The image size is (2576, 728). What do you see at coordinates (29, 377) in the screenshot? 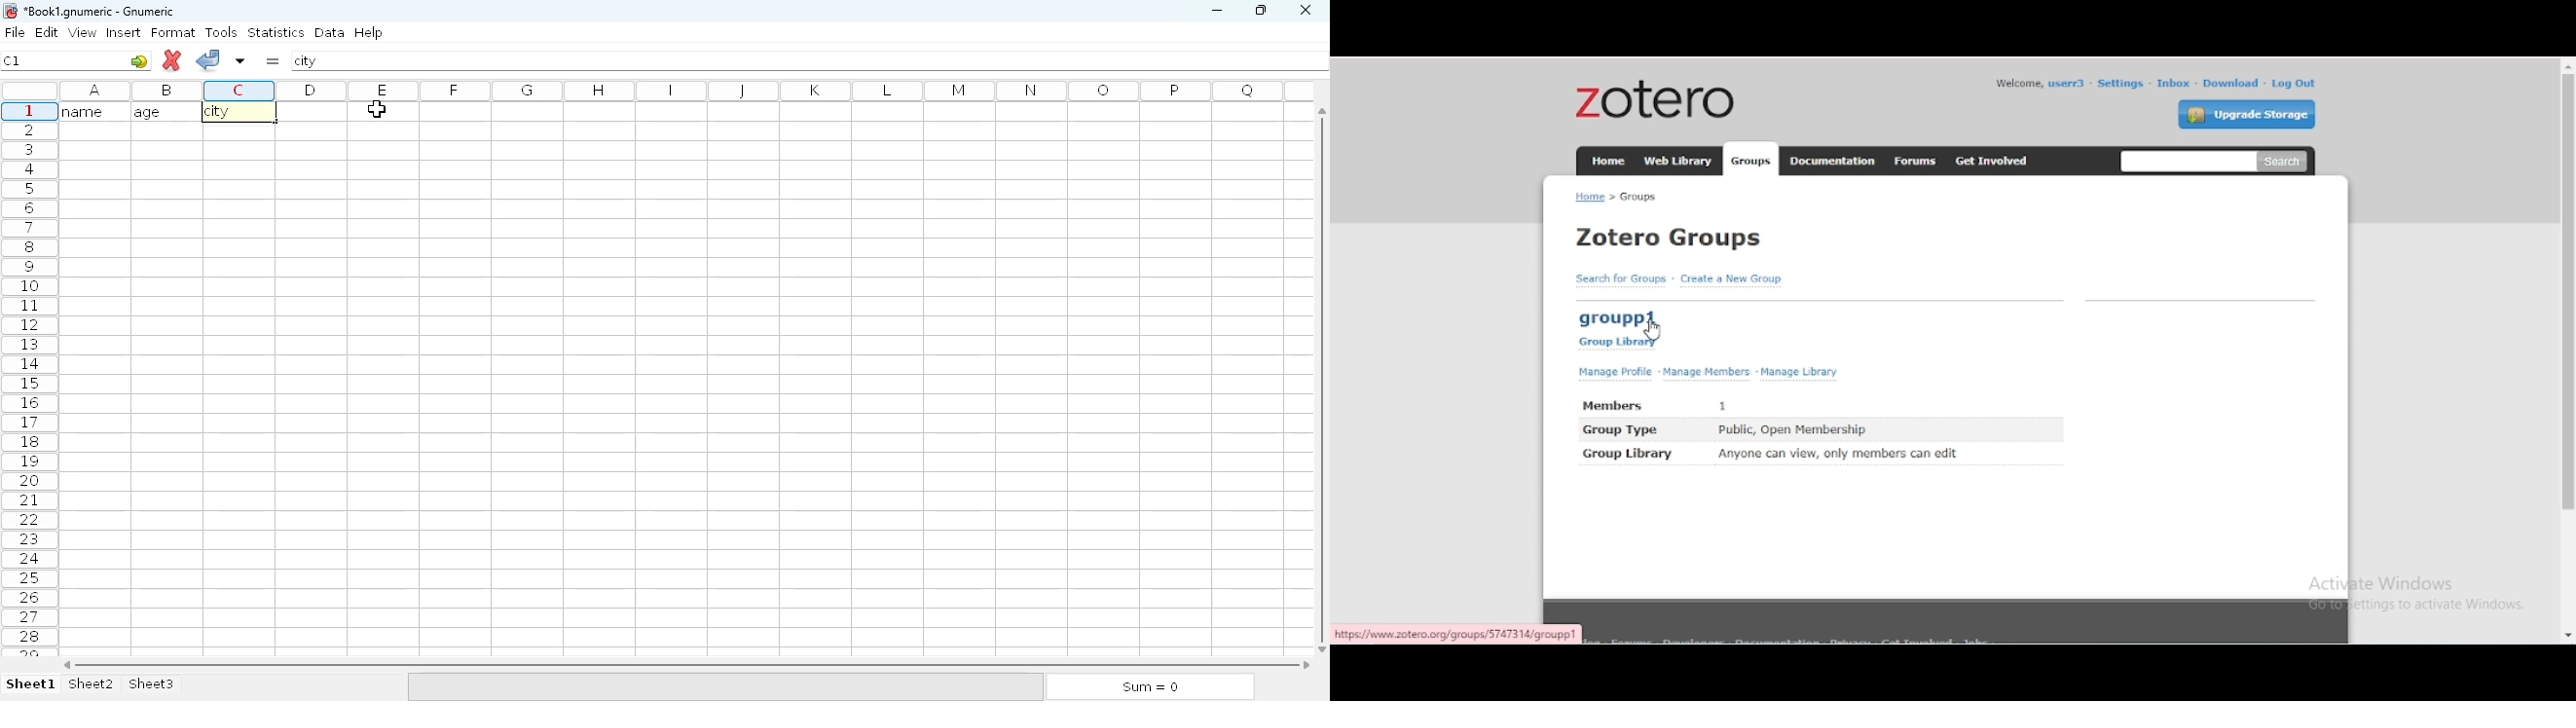
I see `rows` at bounding box center [29, 377].